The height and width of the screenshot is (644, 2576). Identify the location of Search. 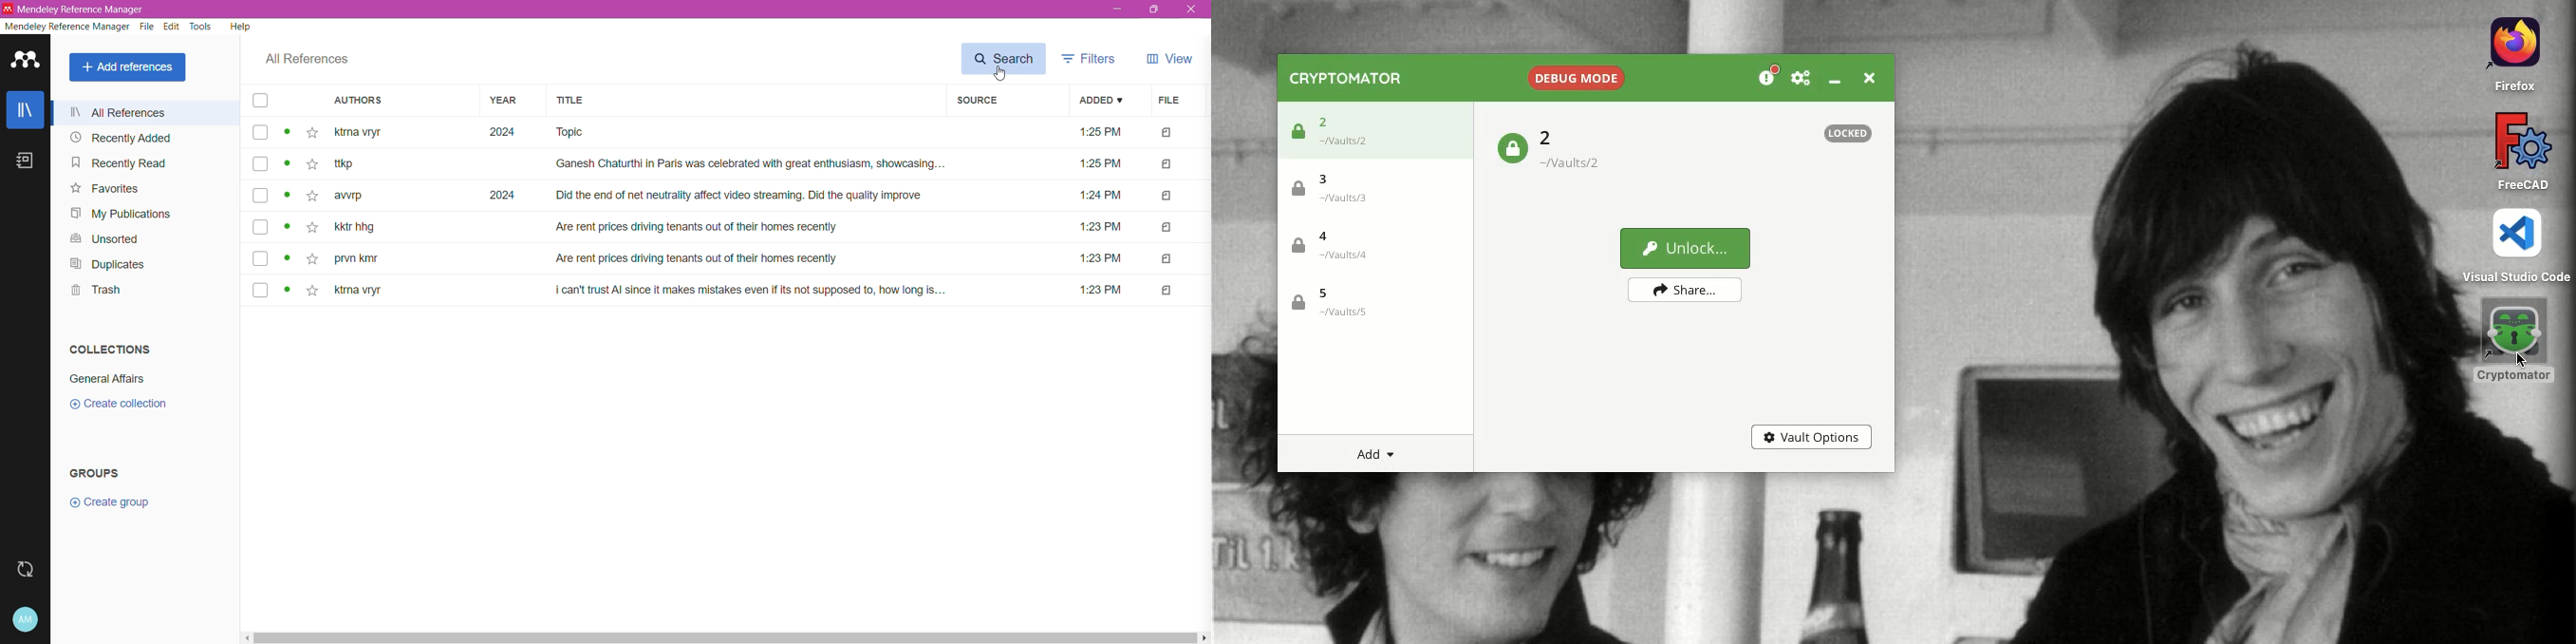
(1005, 59).